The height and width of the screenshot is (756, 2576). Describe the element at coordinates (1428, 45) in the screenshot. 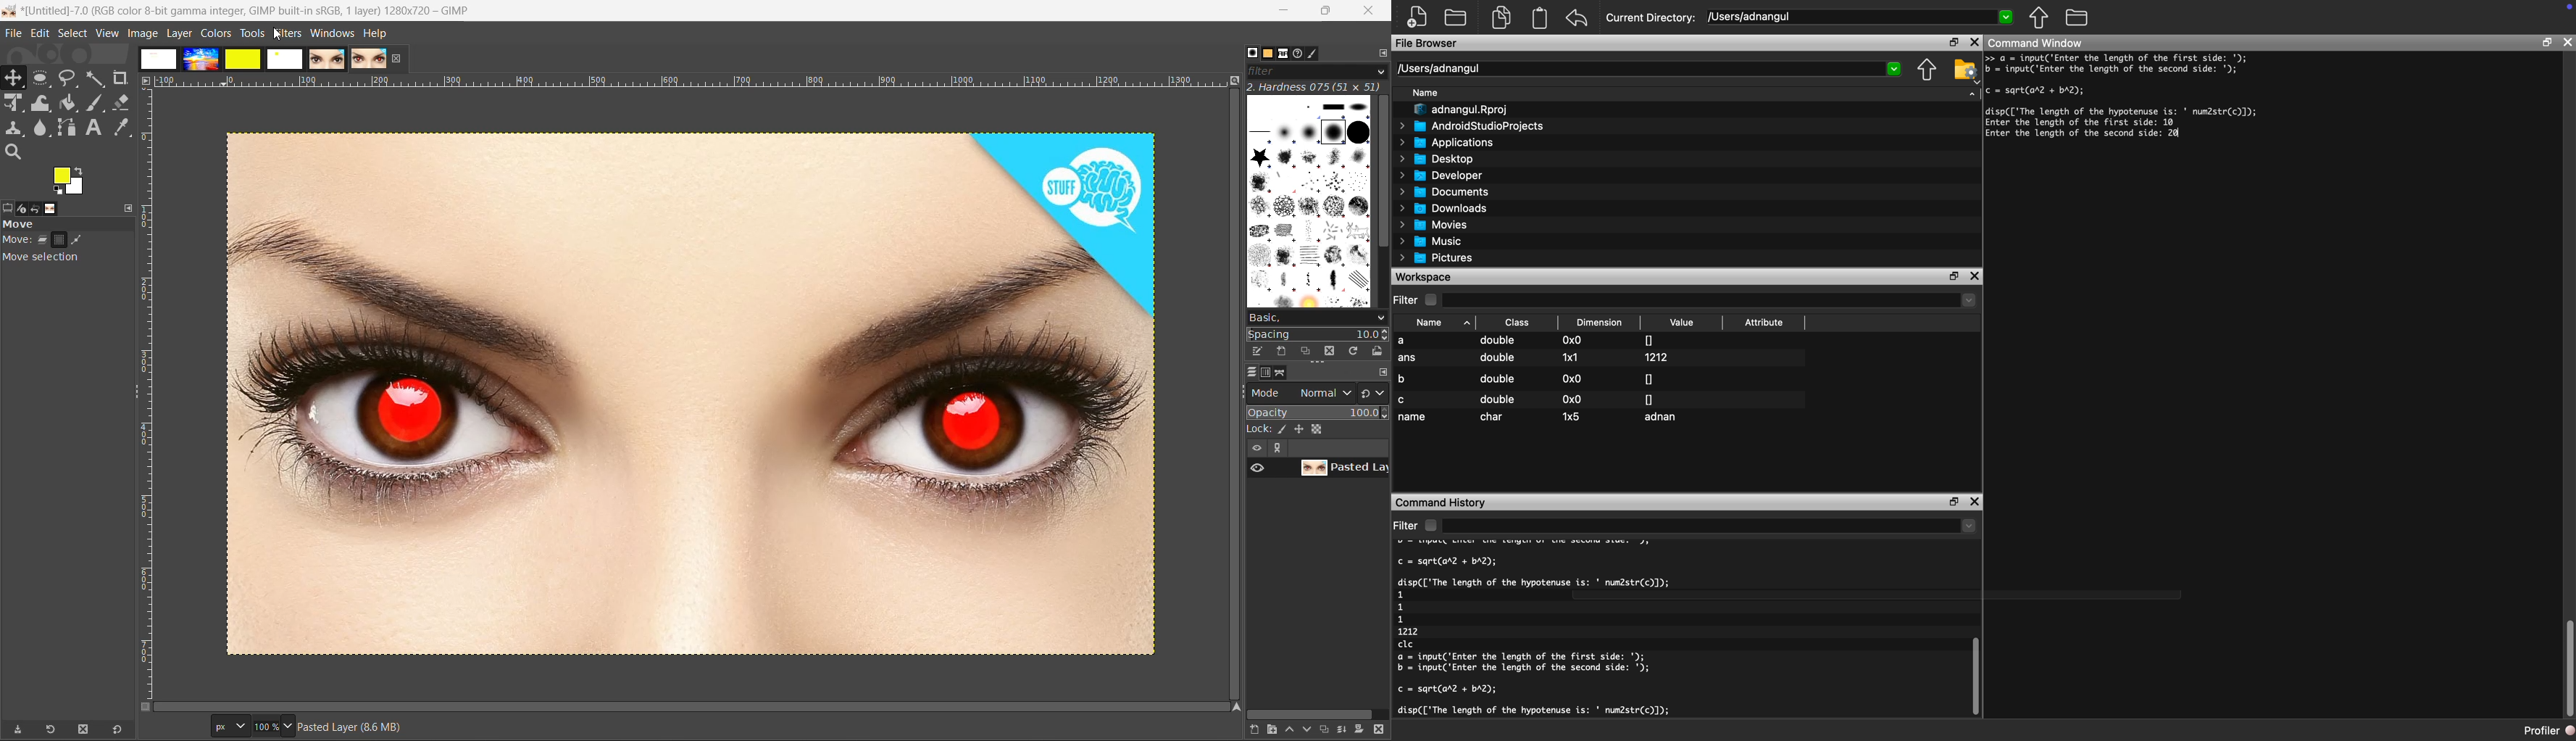

I see `File Browser` at that location.